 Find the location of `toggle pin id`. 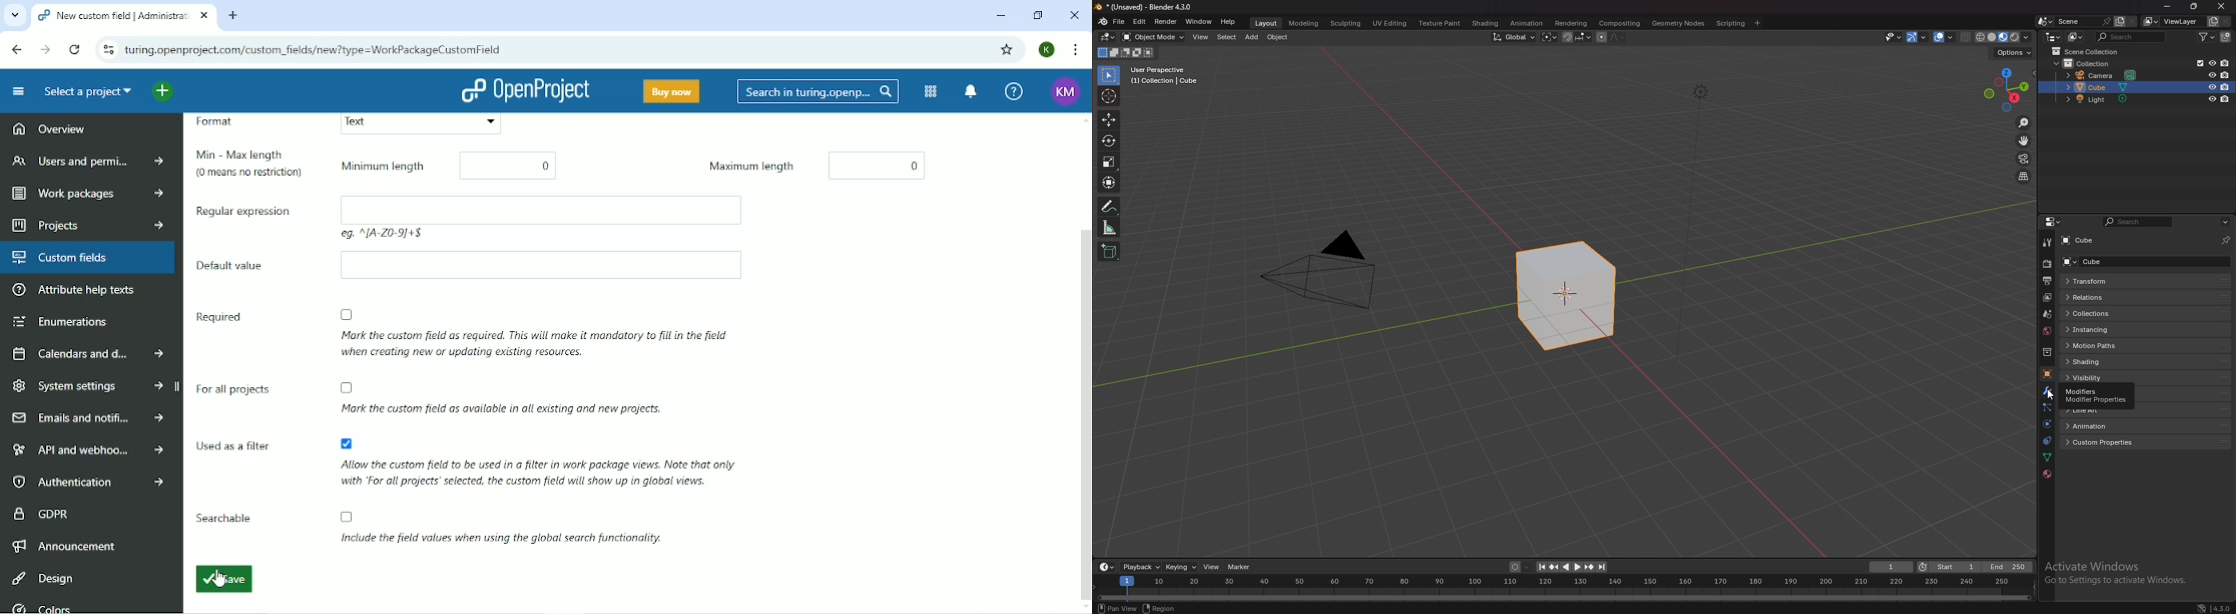

toggle pin id is located at coordinates (2226, 240).